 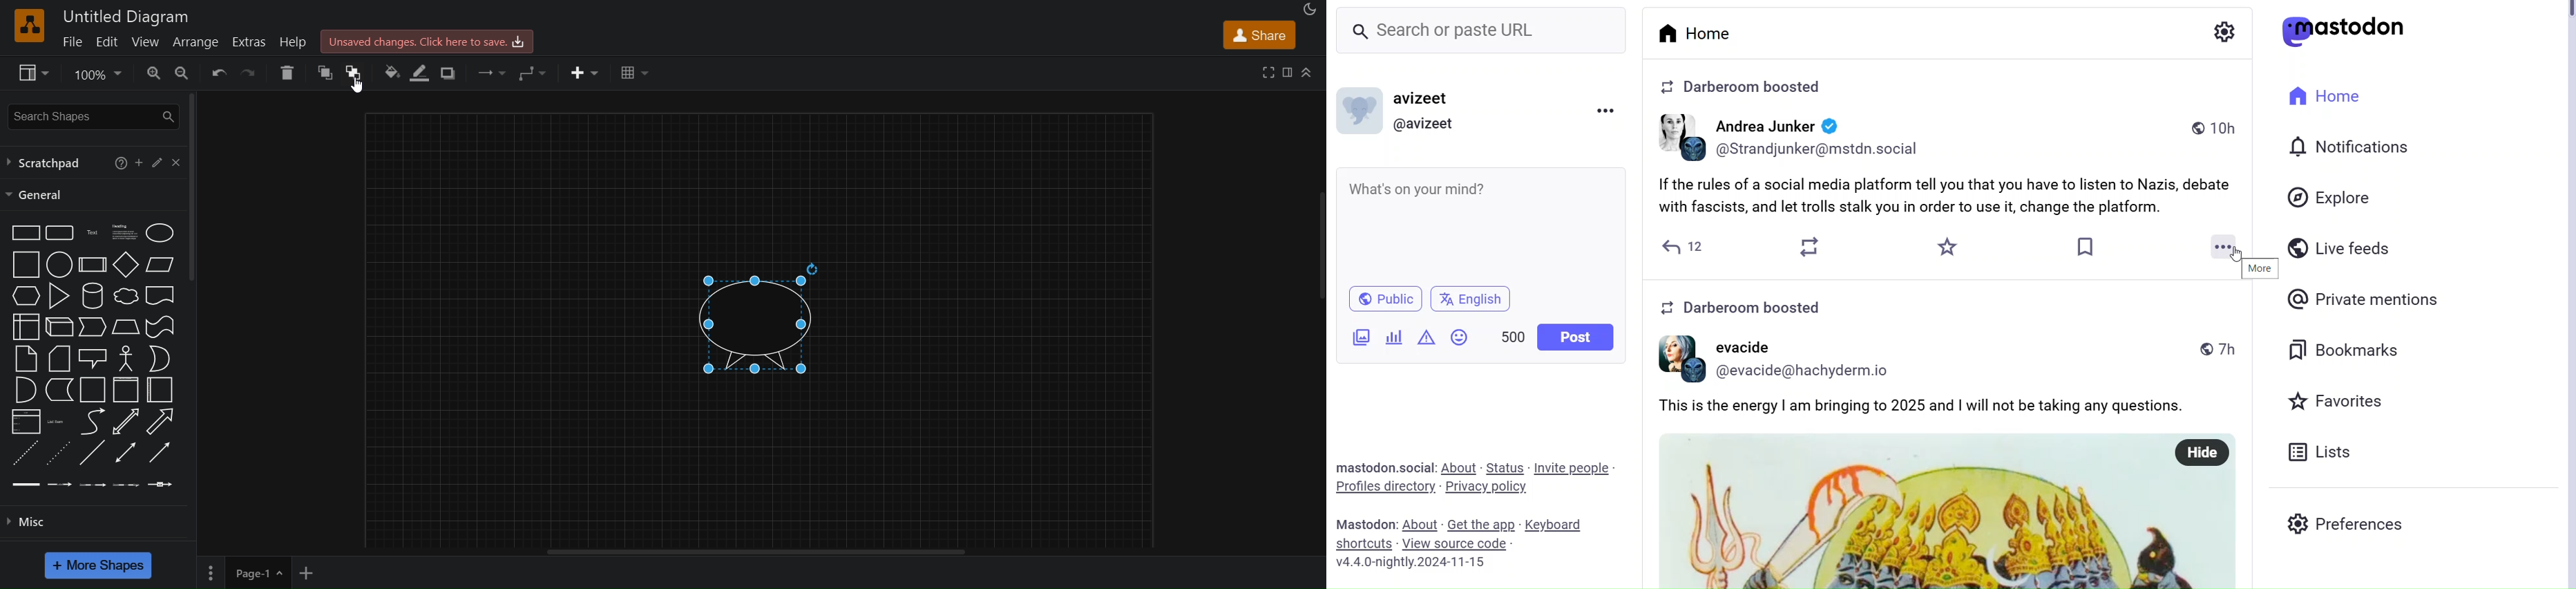 What do you see at coordinates (1310, 9) in the screenshot?
I see `appearance` at bounding box center [1310, 9].